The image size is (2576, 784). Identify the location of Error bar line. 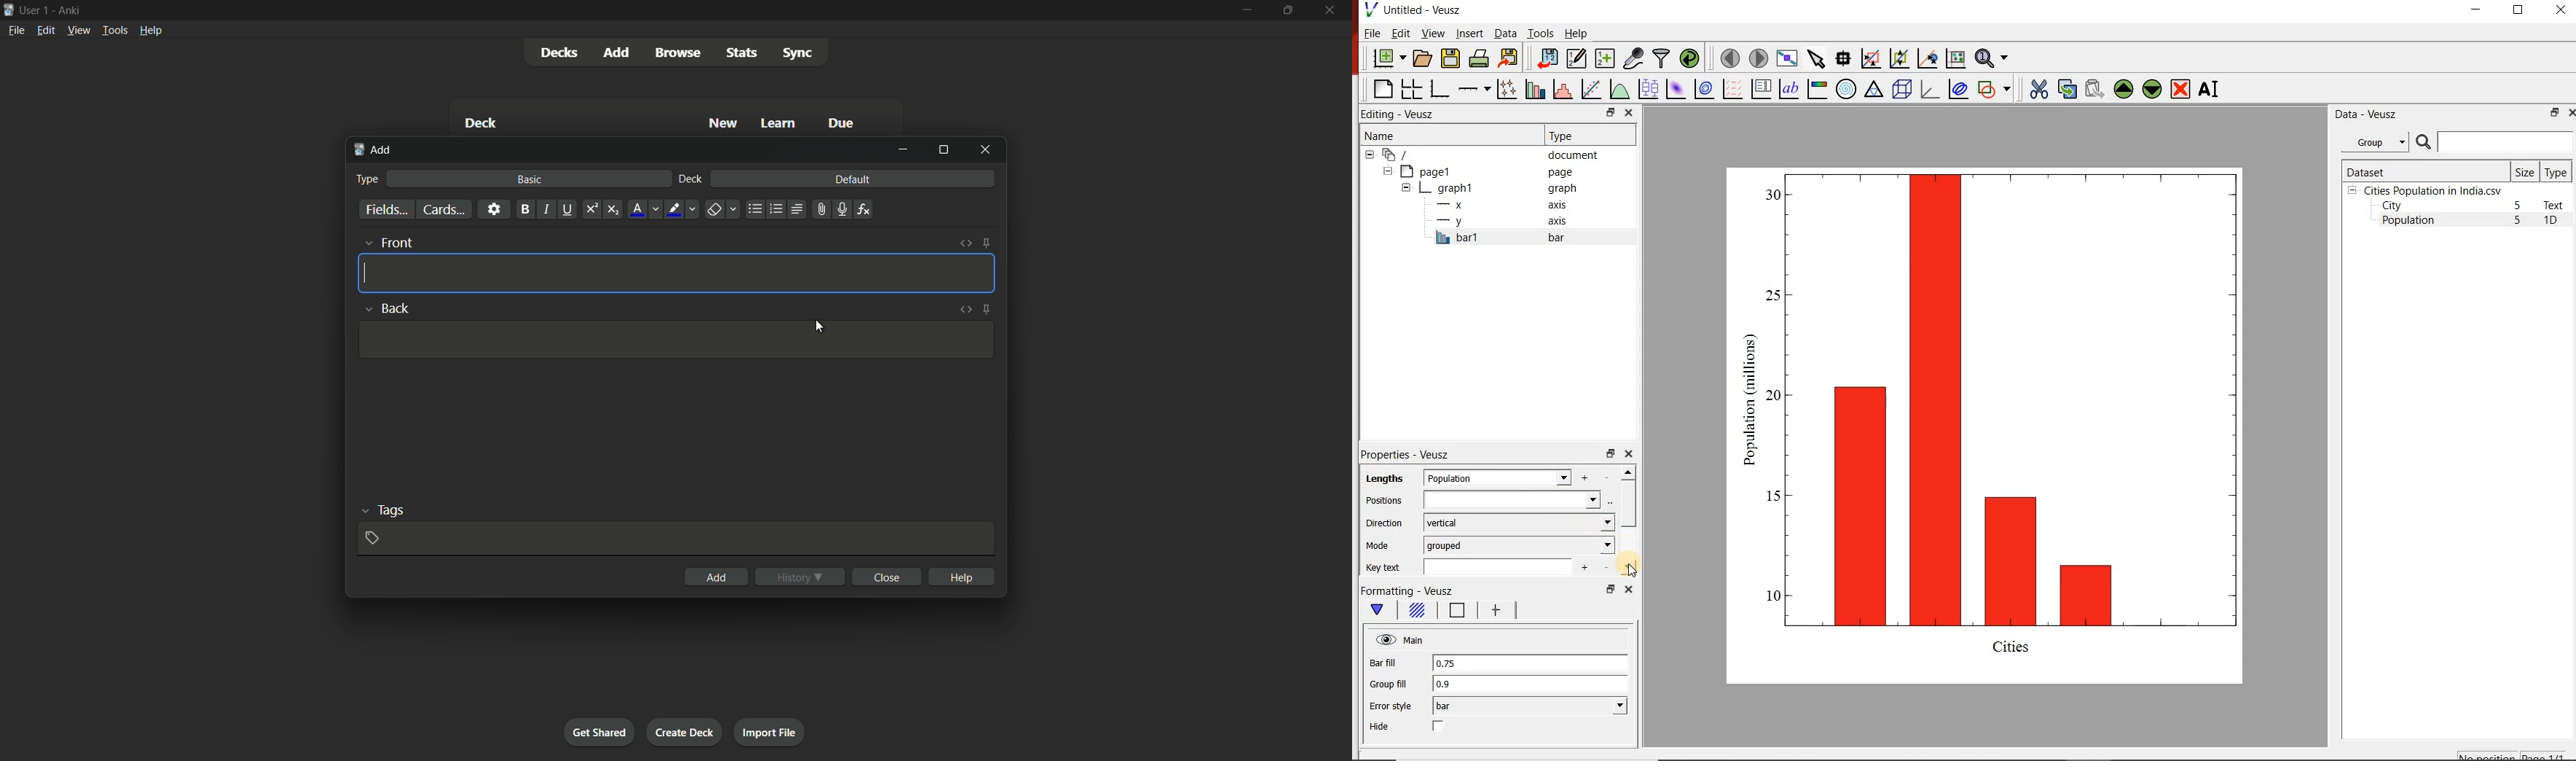
(1493, 612).